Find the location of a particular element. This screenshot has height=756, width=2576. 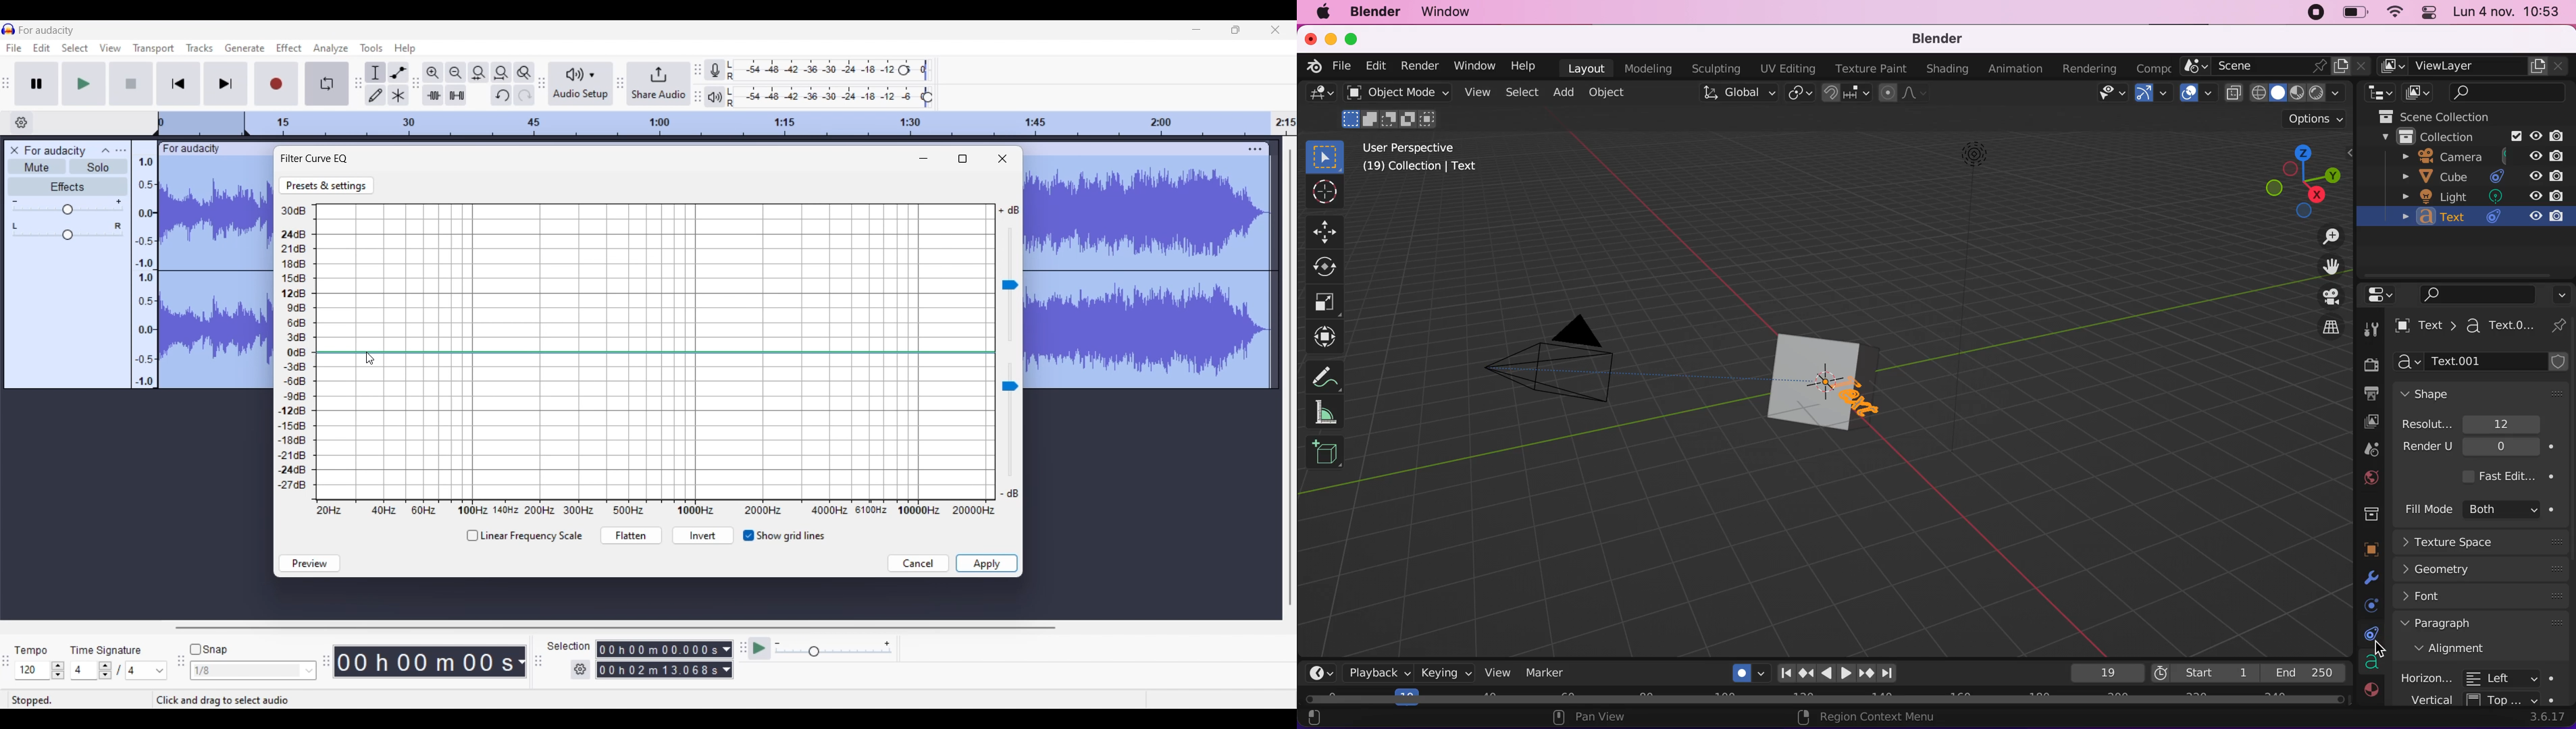

annotate is located at coordinates (1327, 376).